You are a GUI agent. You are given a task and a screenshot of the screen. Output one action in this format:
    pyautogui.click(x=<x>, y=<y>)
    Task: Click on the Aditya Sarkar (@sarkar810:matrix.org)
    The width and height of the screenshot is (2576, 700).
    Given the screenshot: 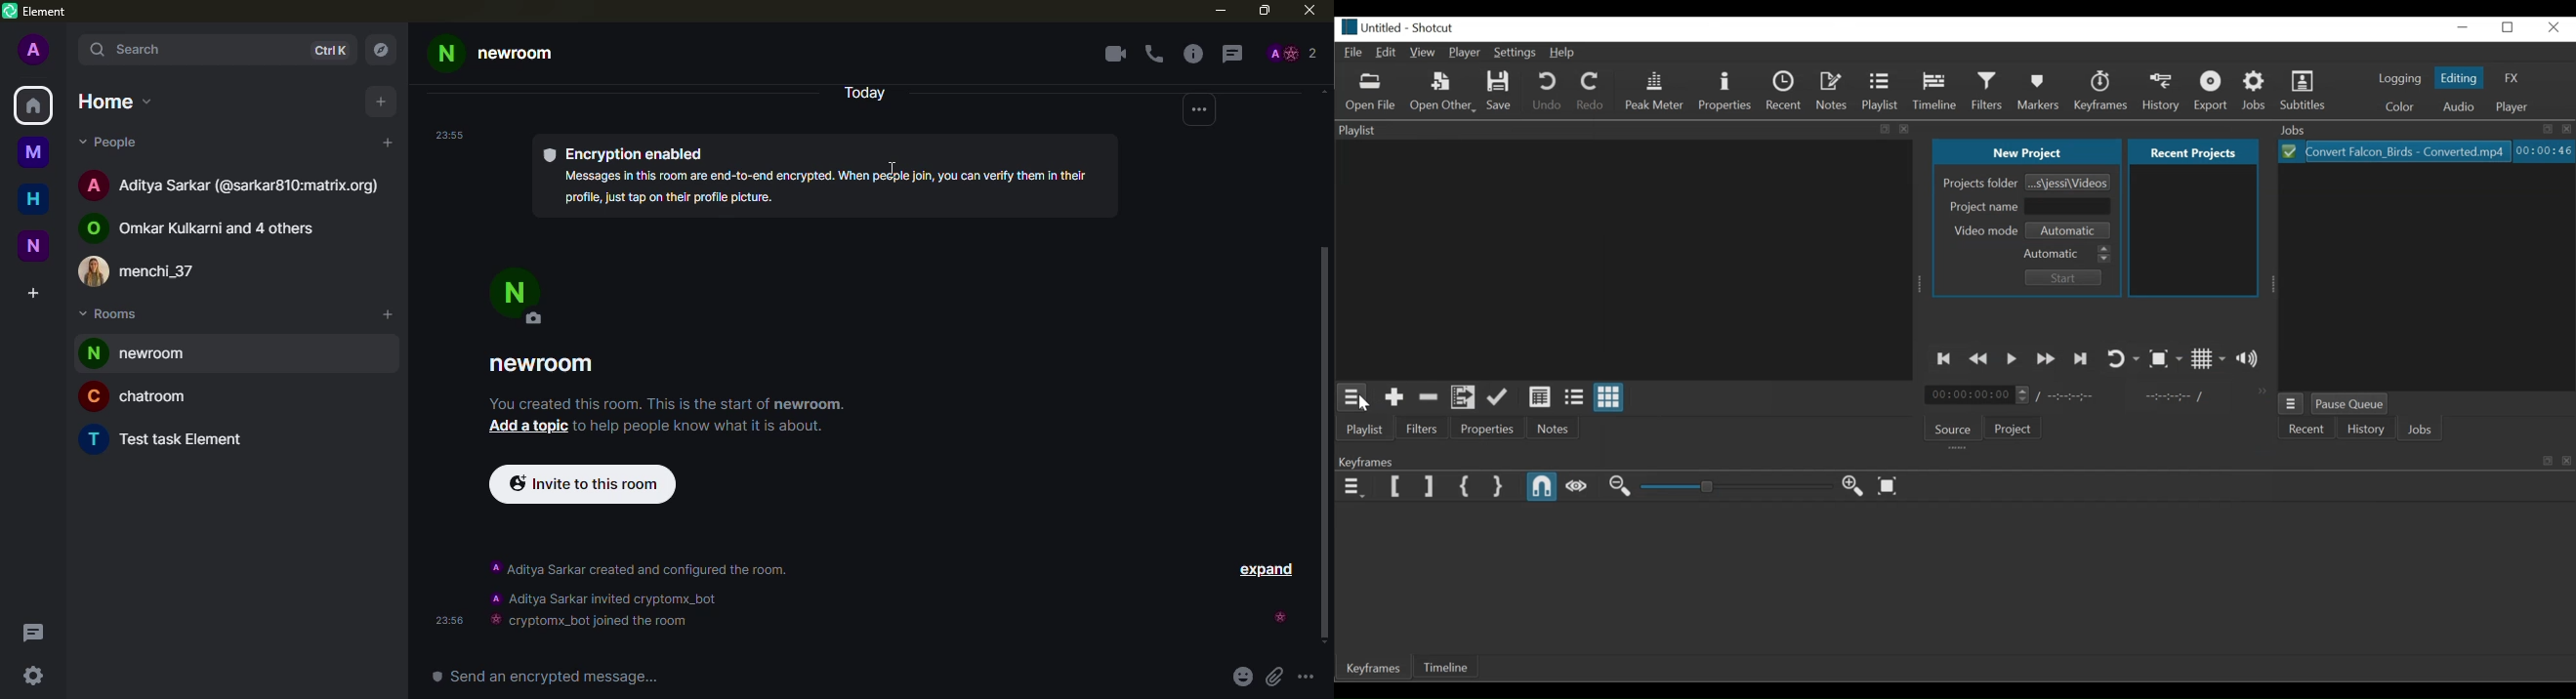 What is the action you would take?
    pyautogui.click(x=230, y=185)
    